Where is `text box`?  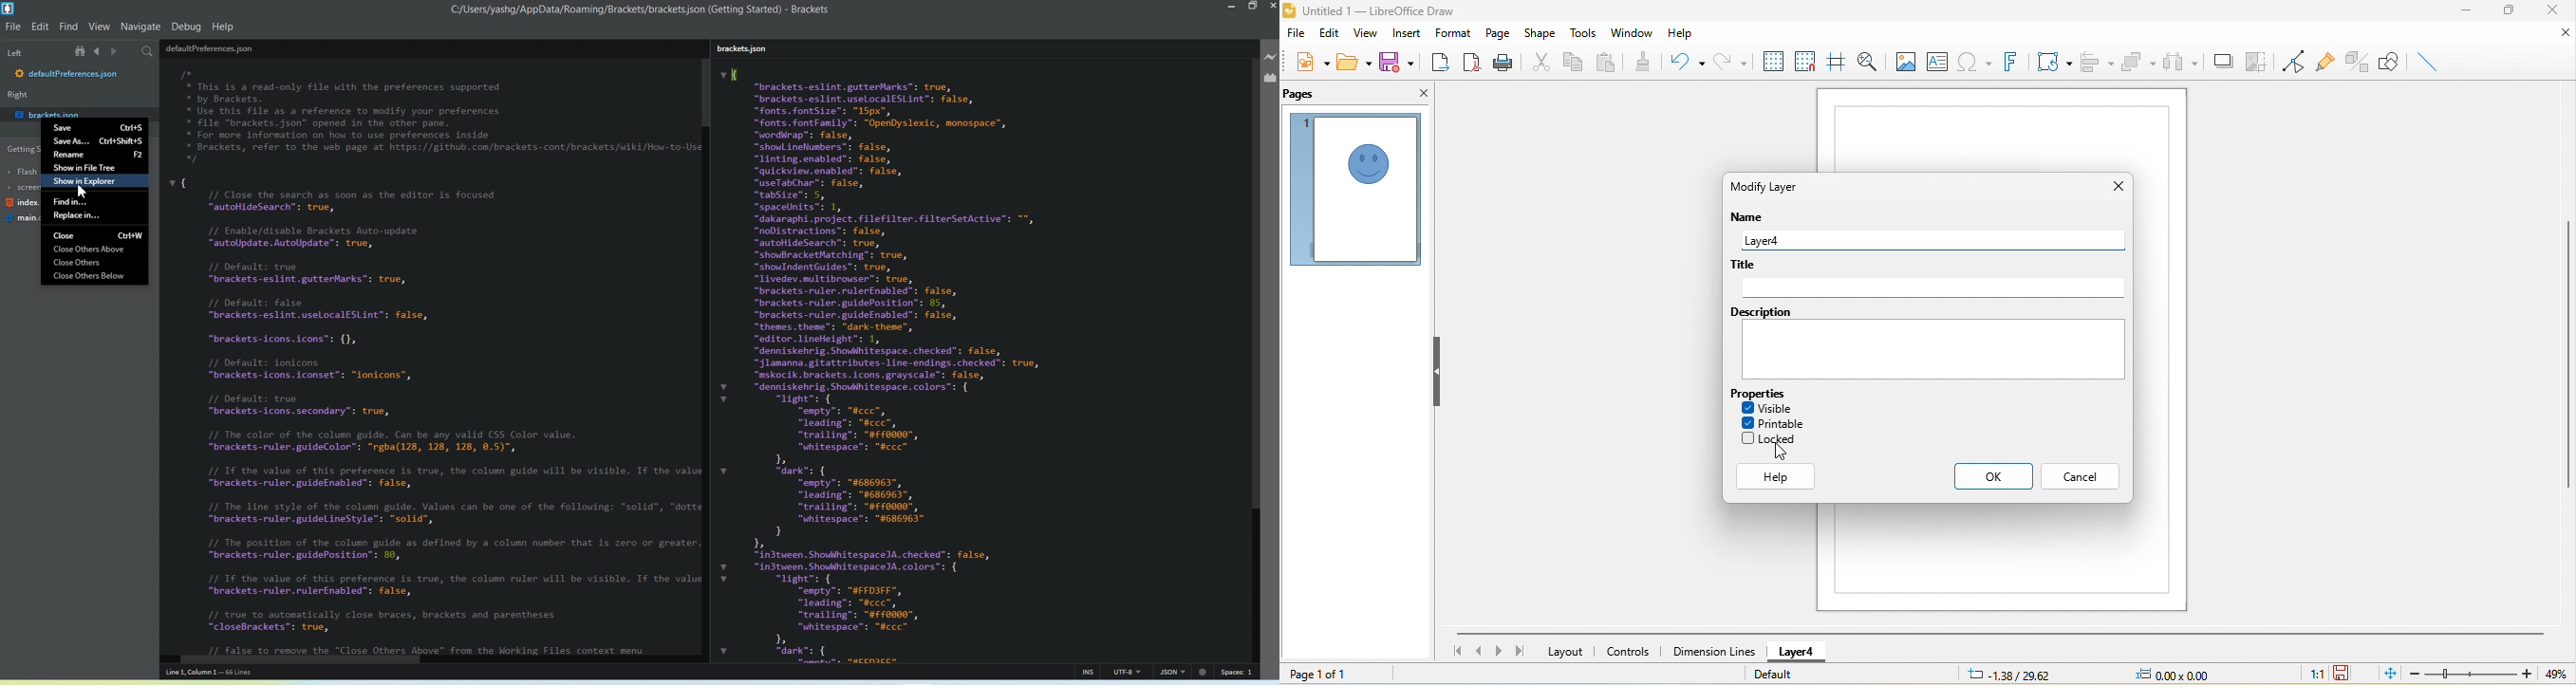
text box is located at coordinates (1939, 60).